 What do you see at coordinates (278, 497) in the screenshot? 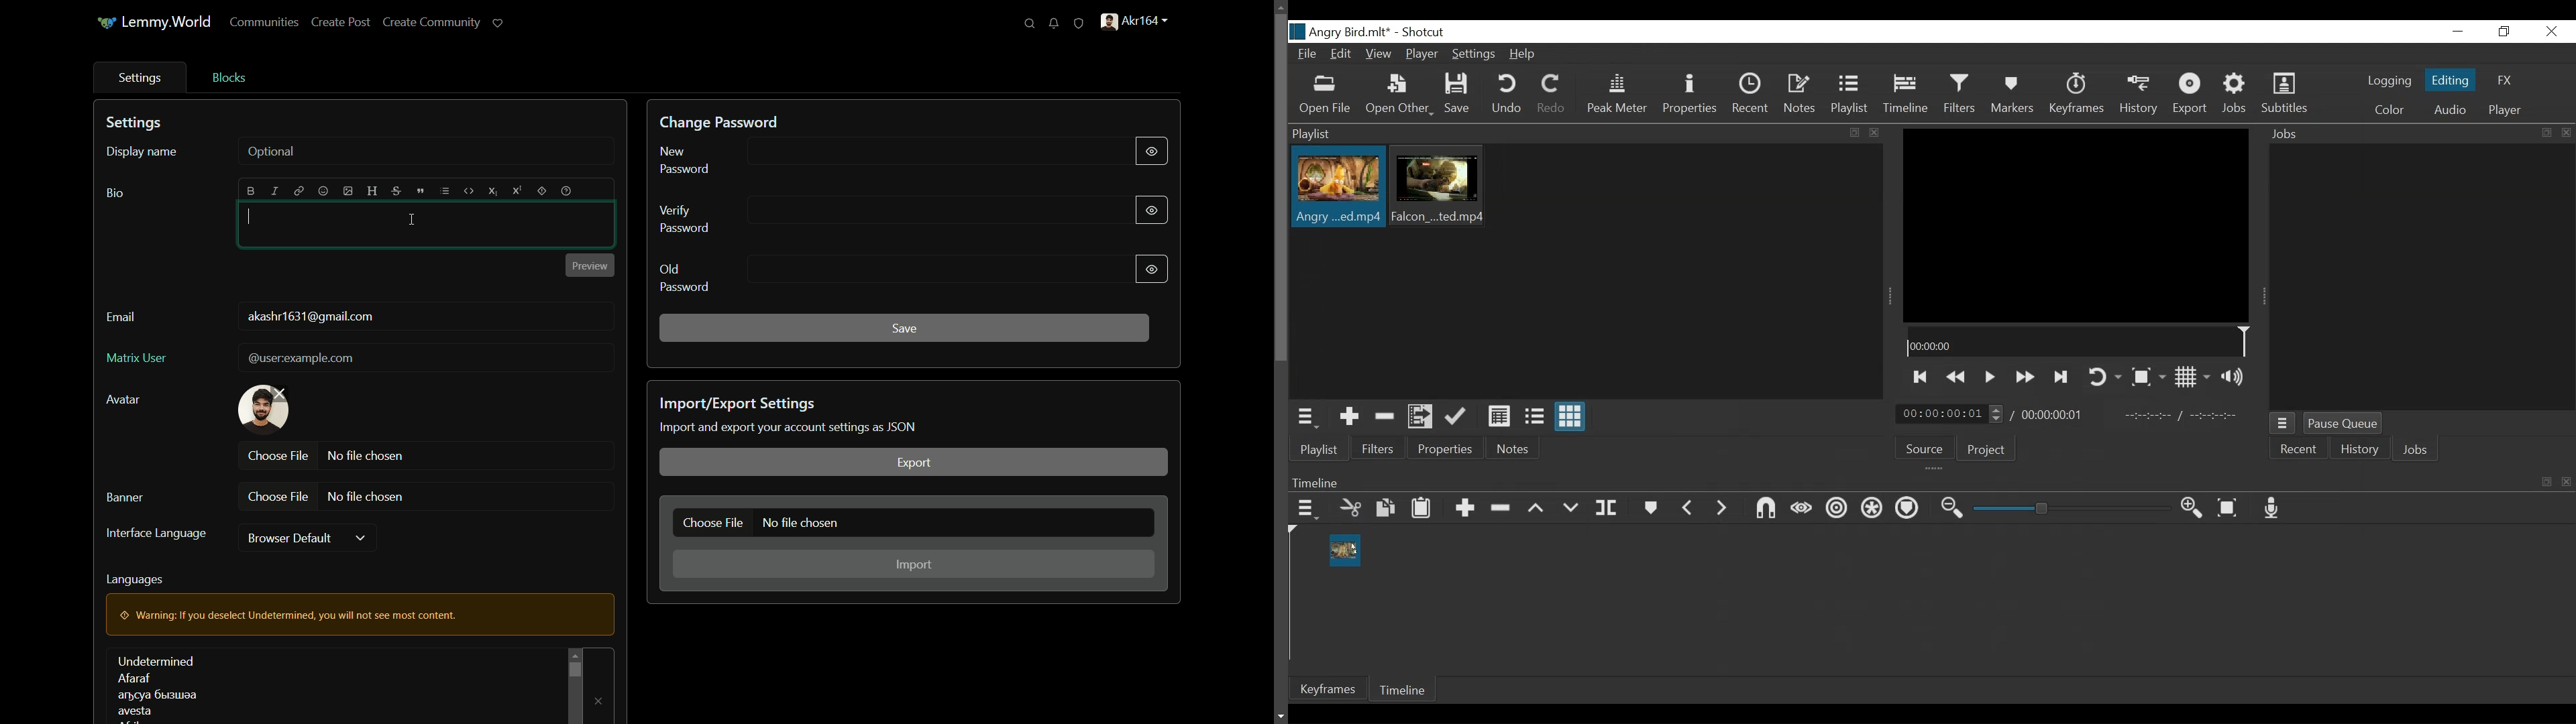
I see `choose file` at bounding box center [278, 497].